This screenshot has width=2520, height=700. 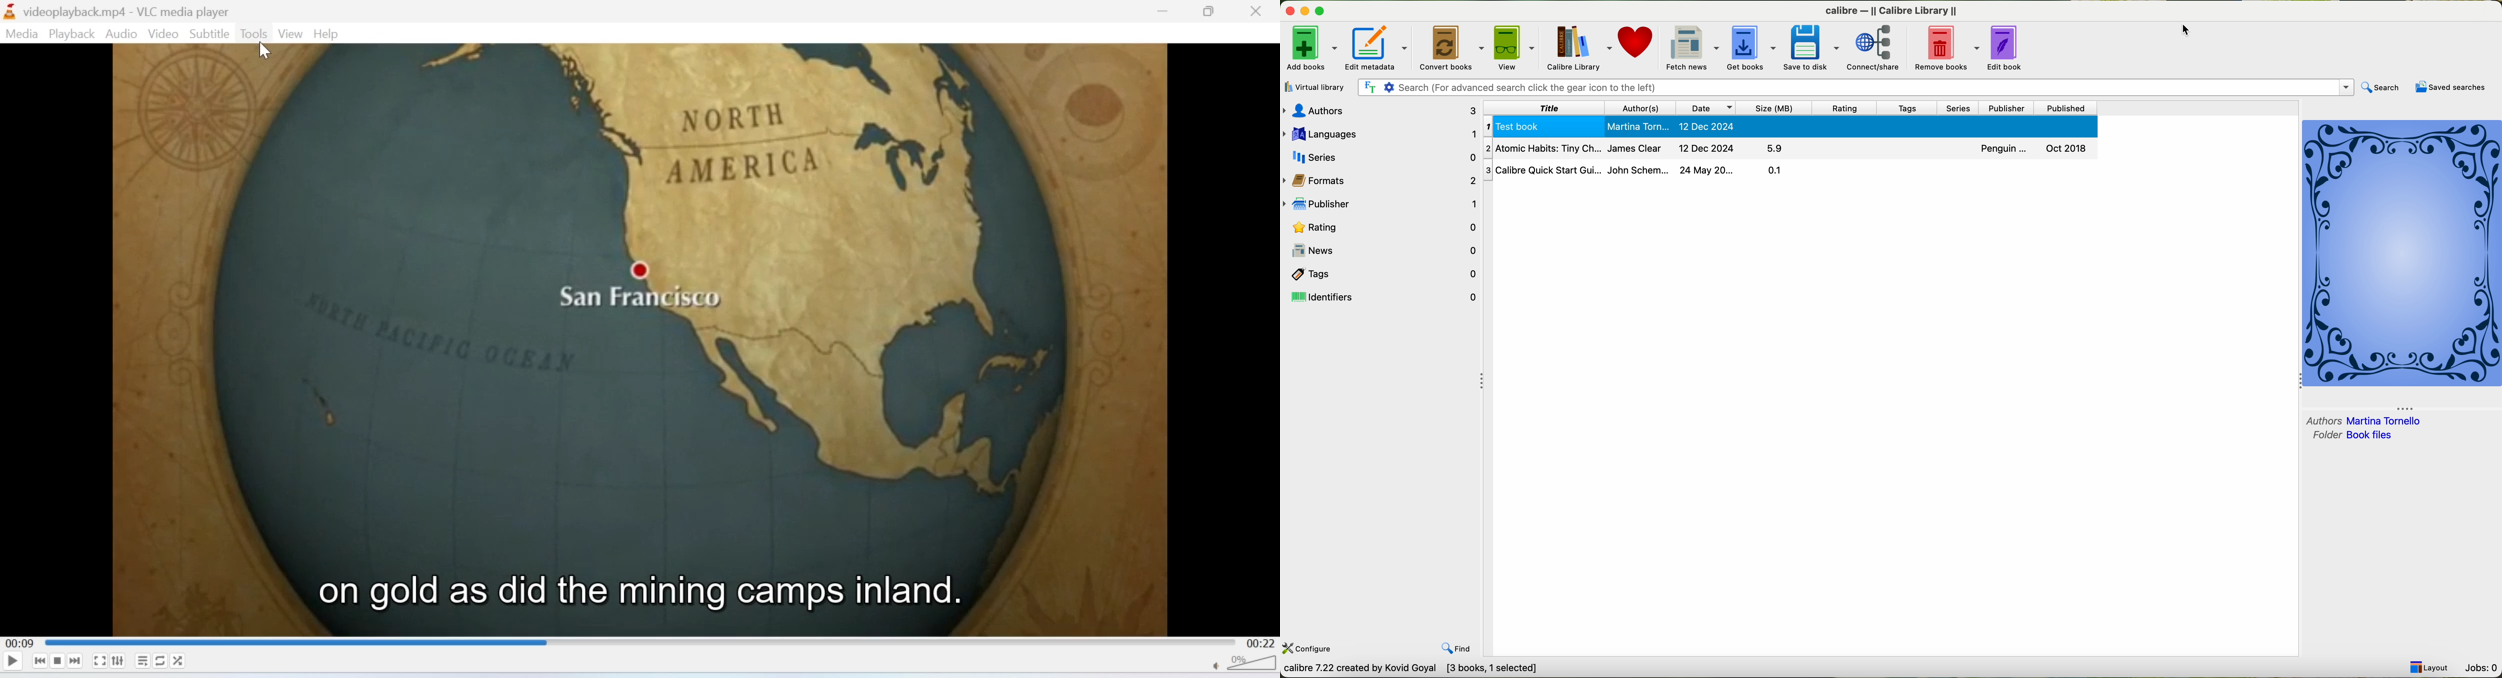 I want to click on author, so click(x=2364, y=420).